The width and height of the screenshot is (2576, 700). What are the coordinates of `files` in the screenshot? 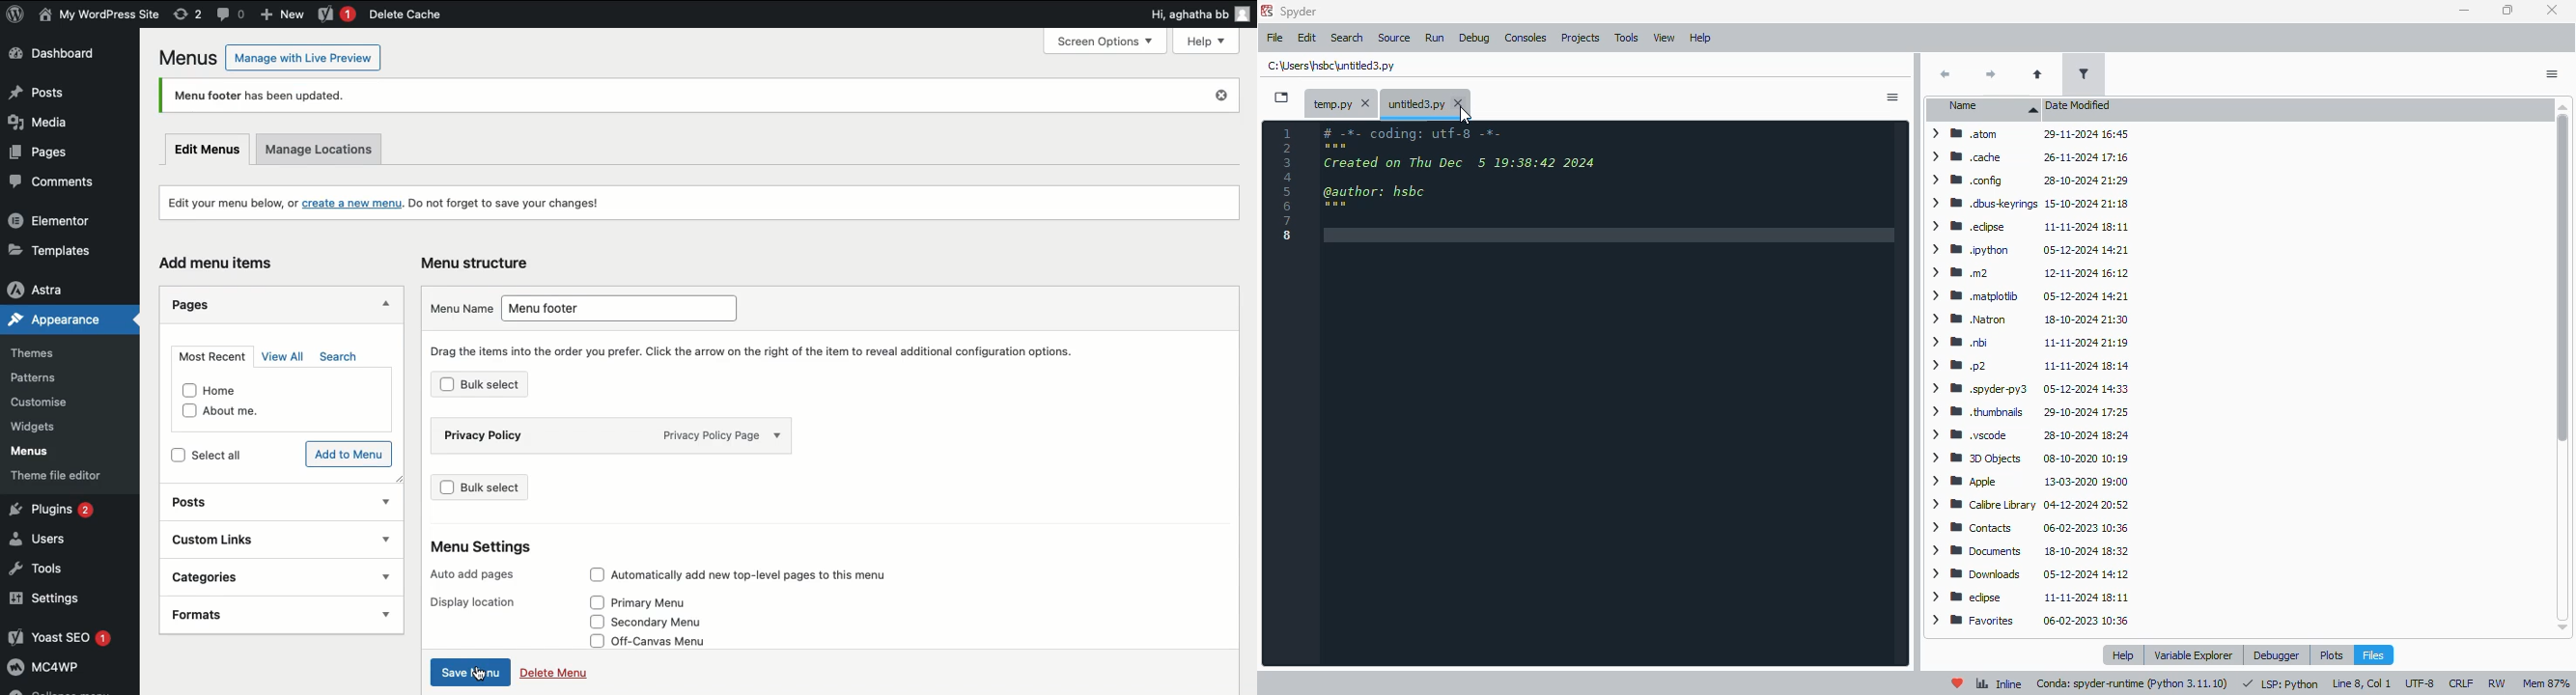 It's located at (2373, 654).